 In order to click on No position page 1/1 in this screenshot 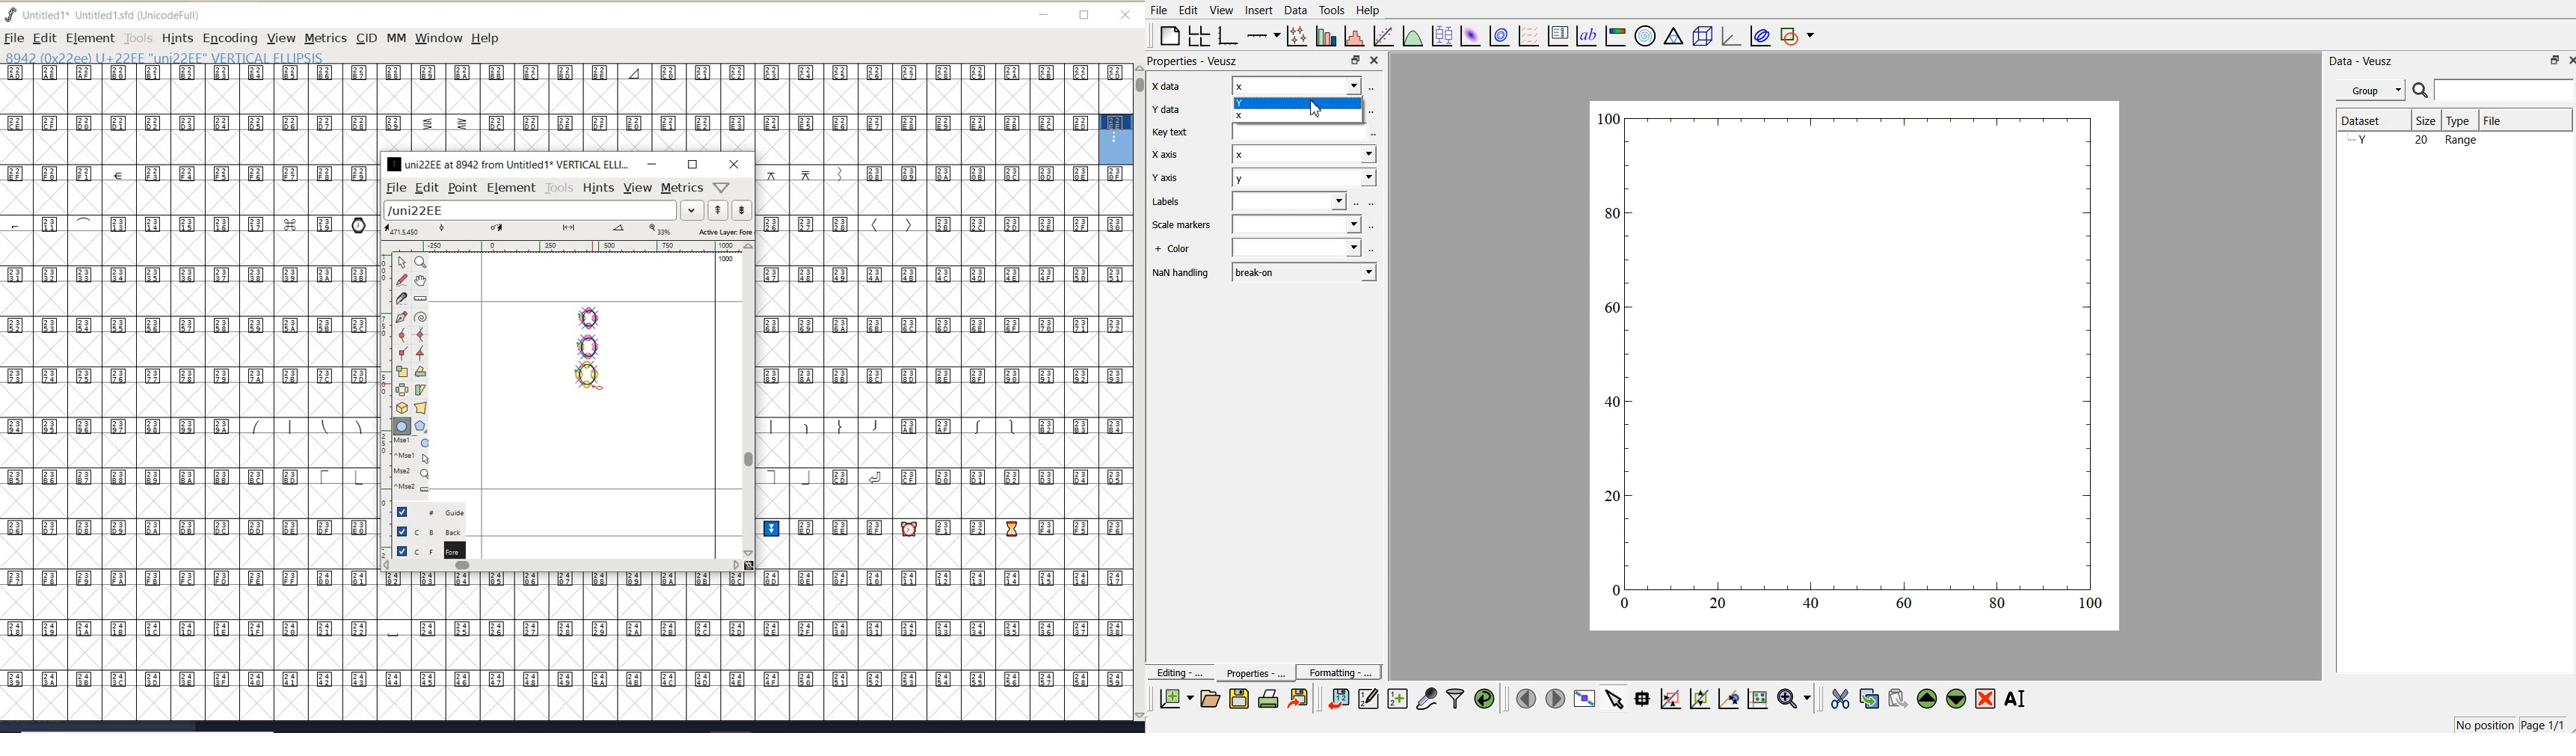, I will do `click(2509, 724)`.